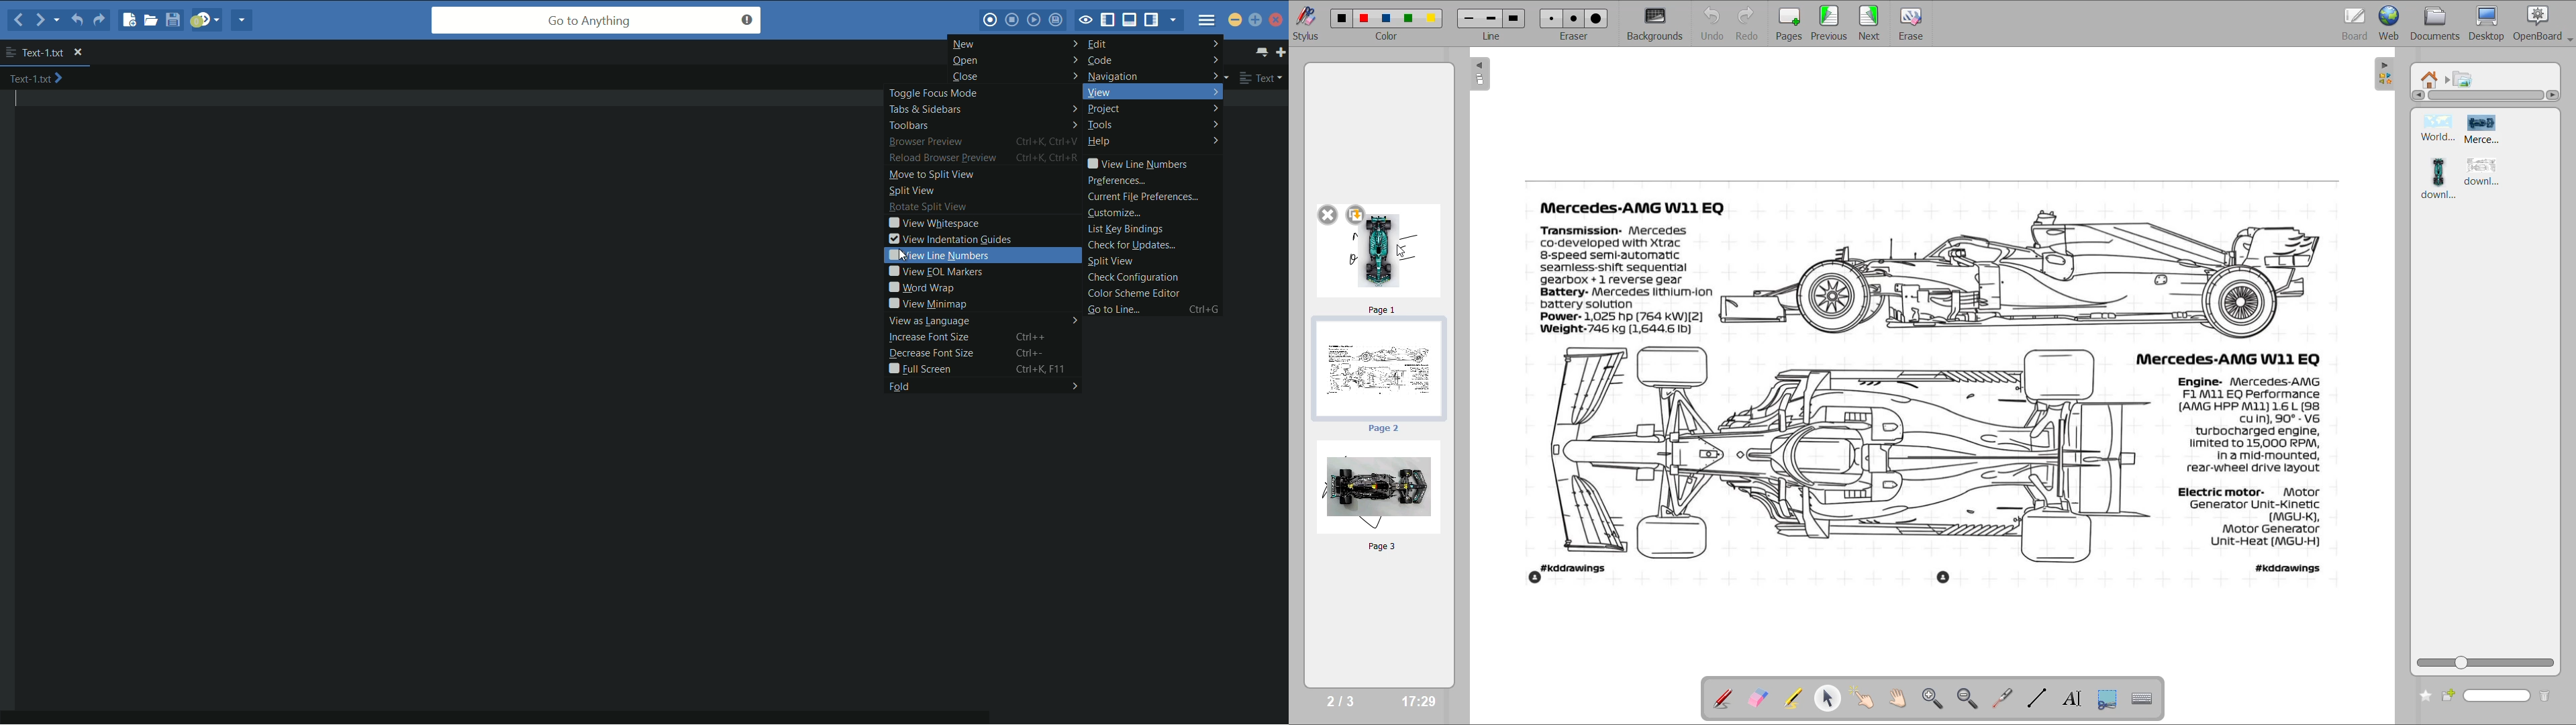  I want to click on toggle focus mode, so click(975, 93).